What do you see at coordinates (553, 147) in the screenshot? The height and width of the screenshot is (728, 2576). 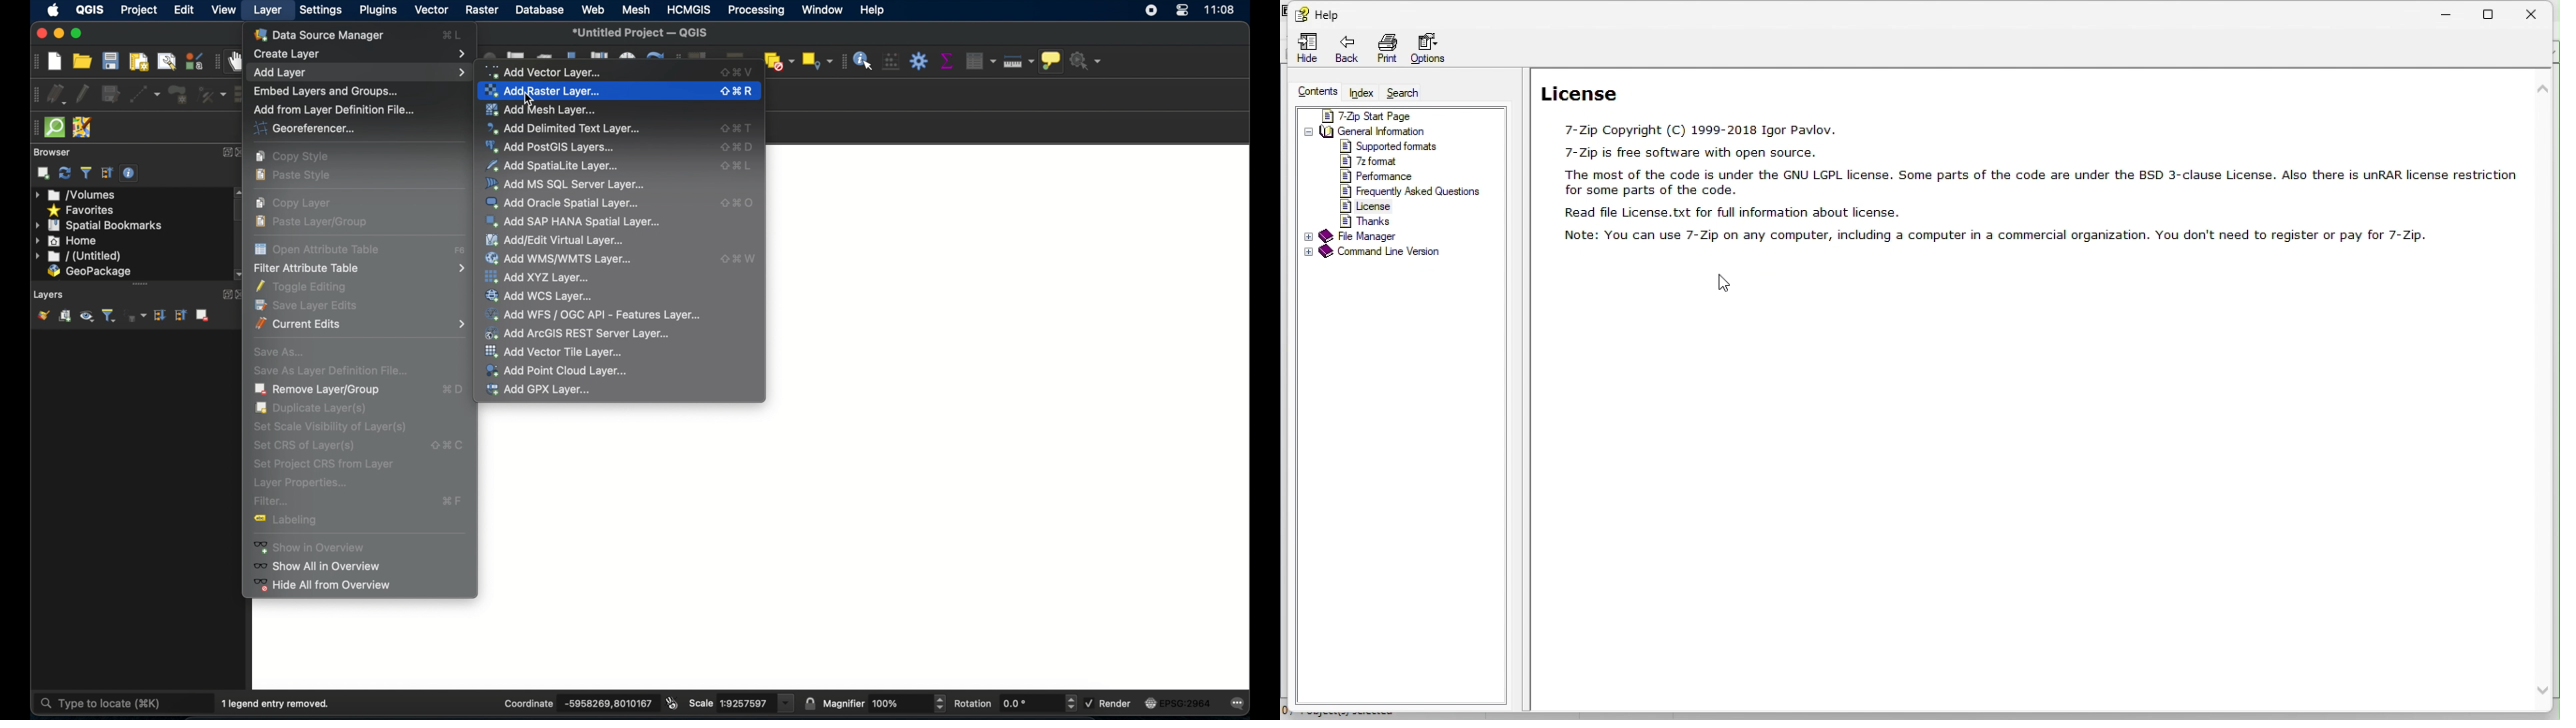 I see `add postgis layers` at bounding box center [553, 147].